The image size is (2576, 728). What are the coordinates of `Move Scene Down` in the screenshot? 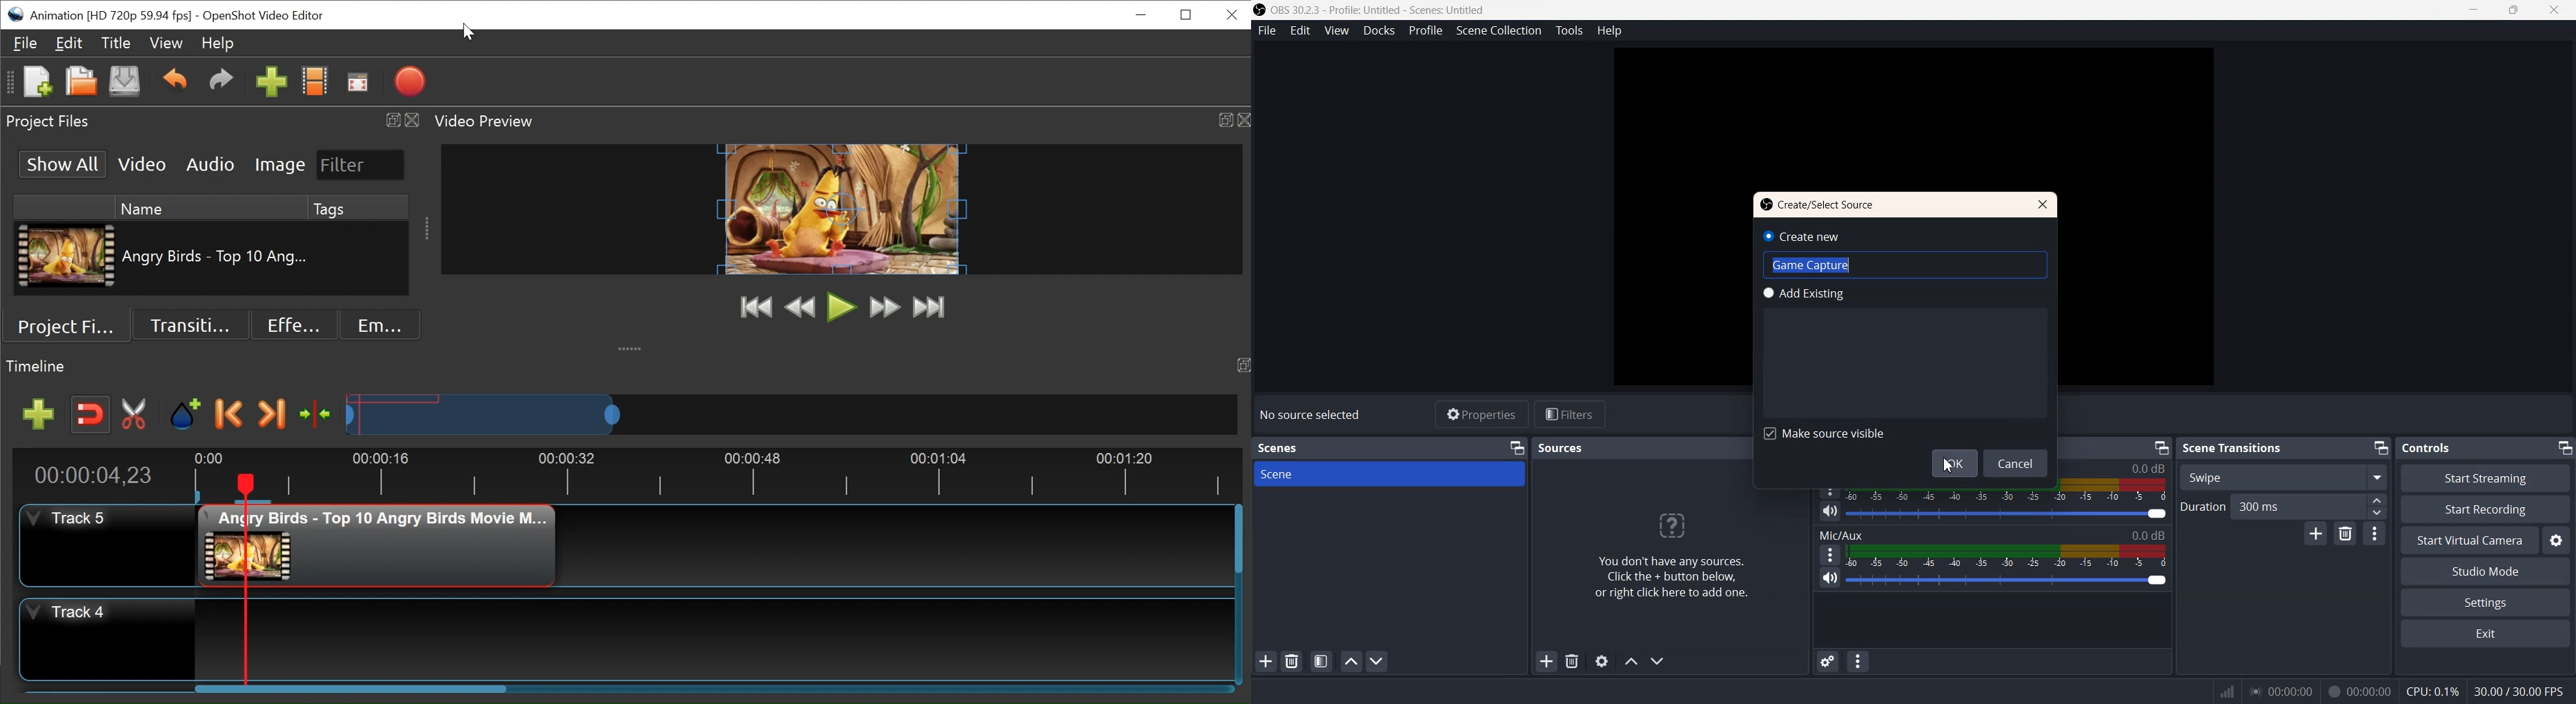 It's located at (1378, 661).